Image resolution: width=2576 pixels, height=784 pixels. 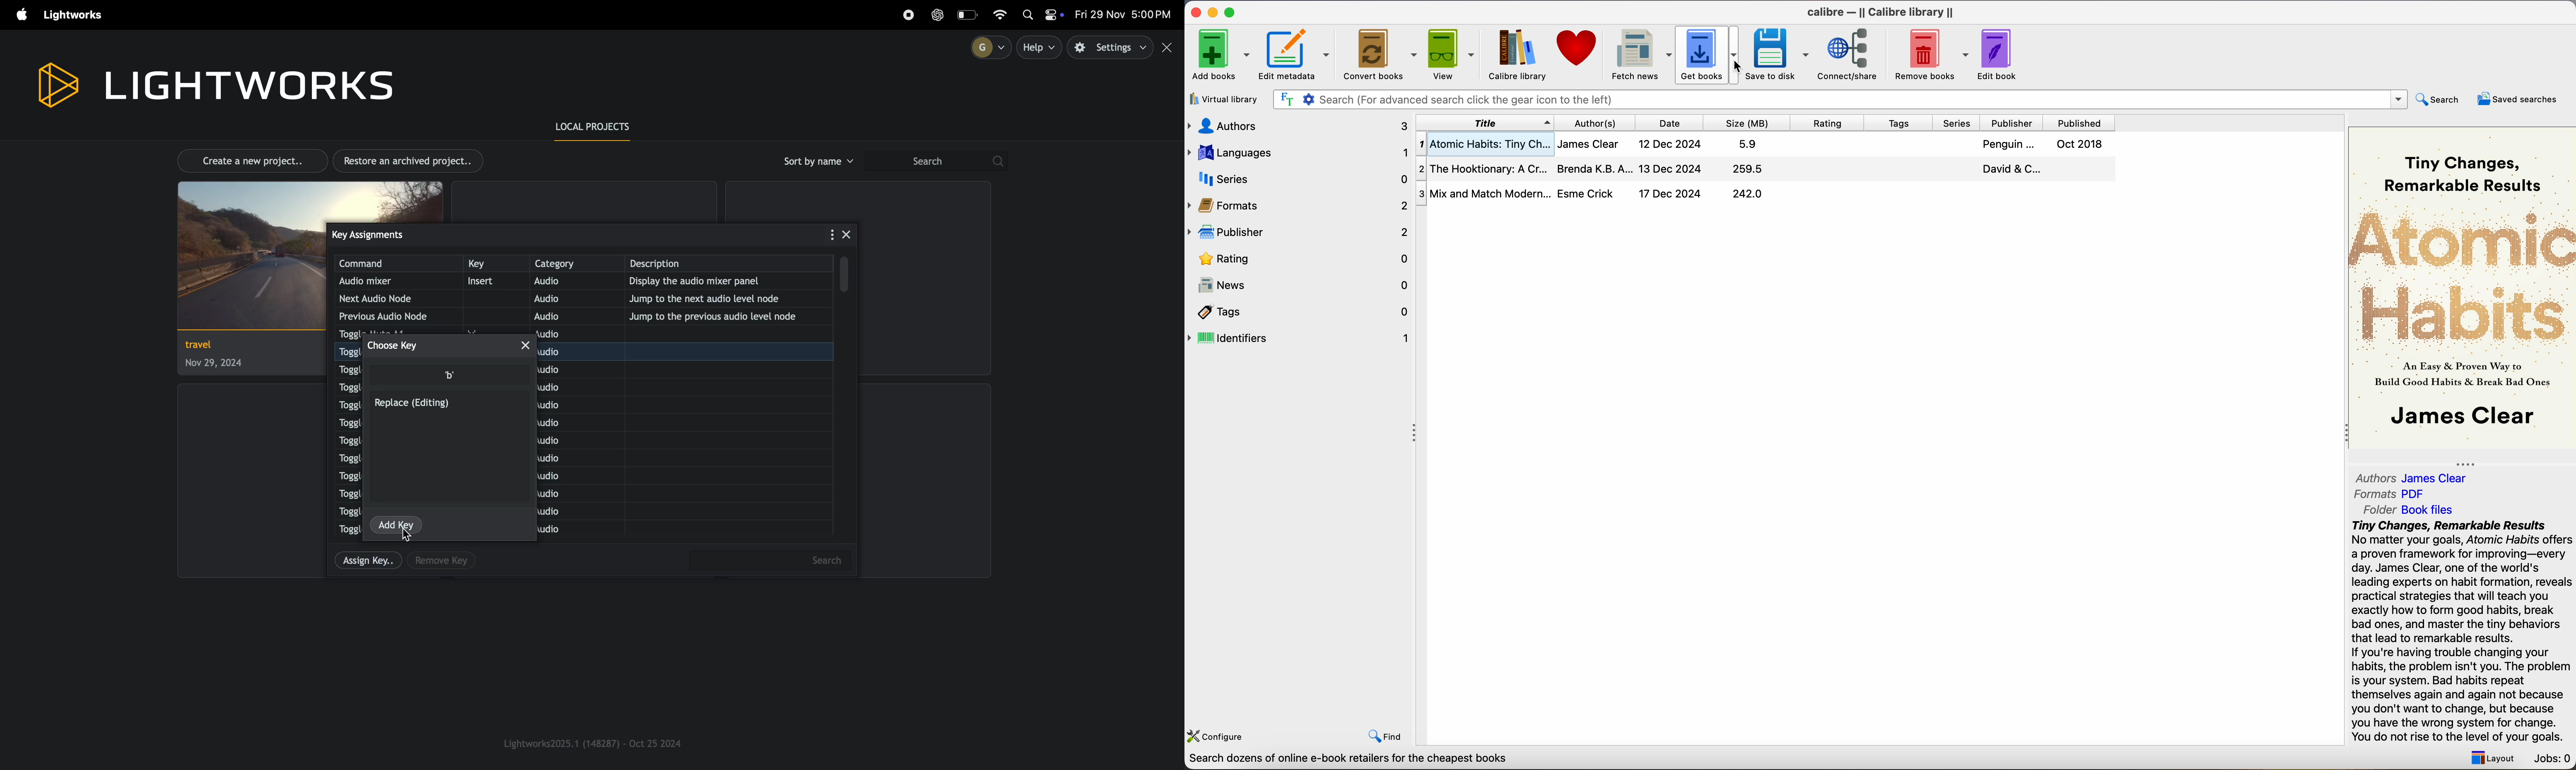 What do you see at coordinates (2553, 760) in the screenshot?
I see `Jobs: 0` at bounding box center [2553, 760].